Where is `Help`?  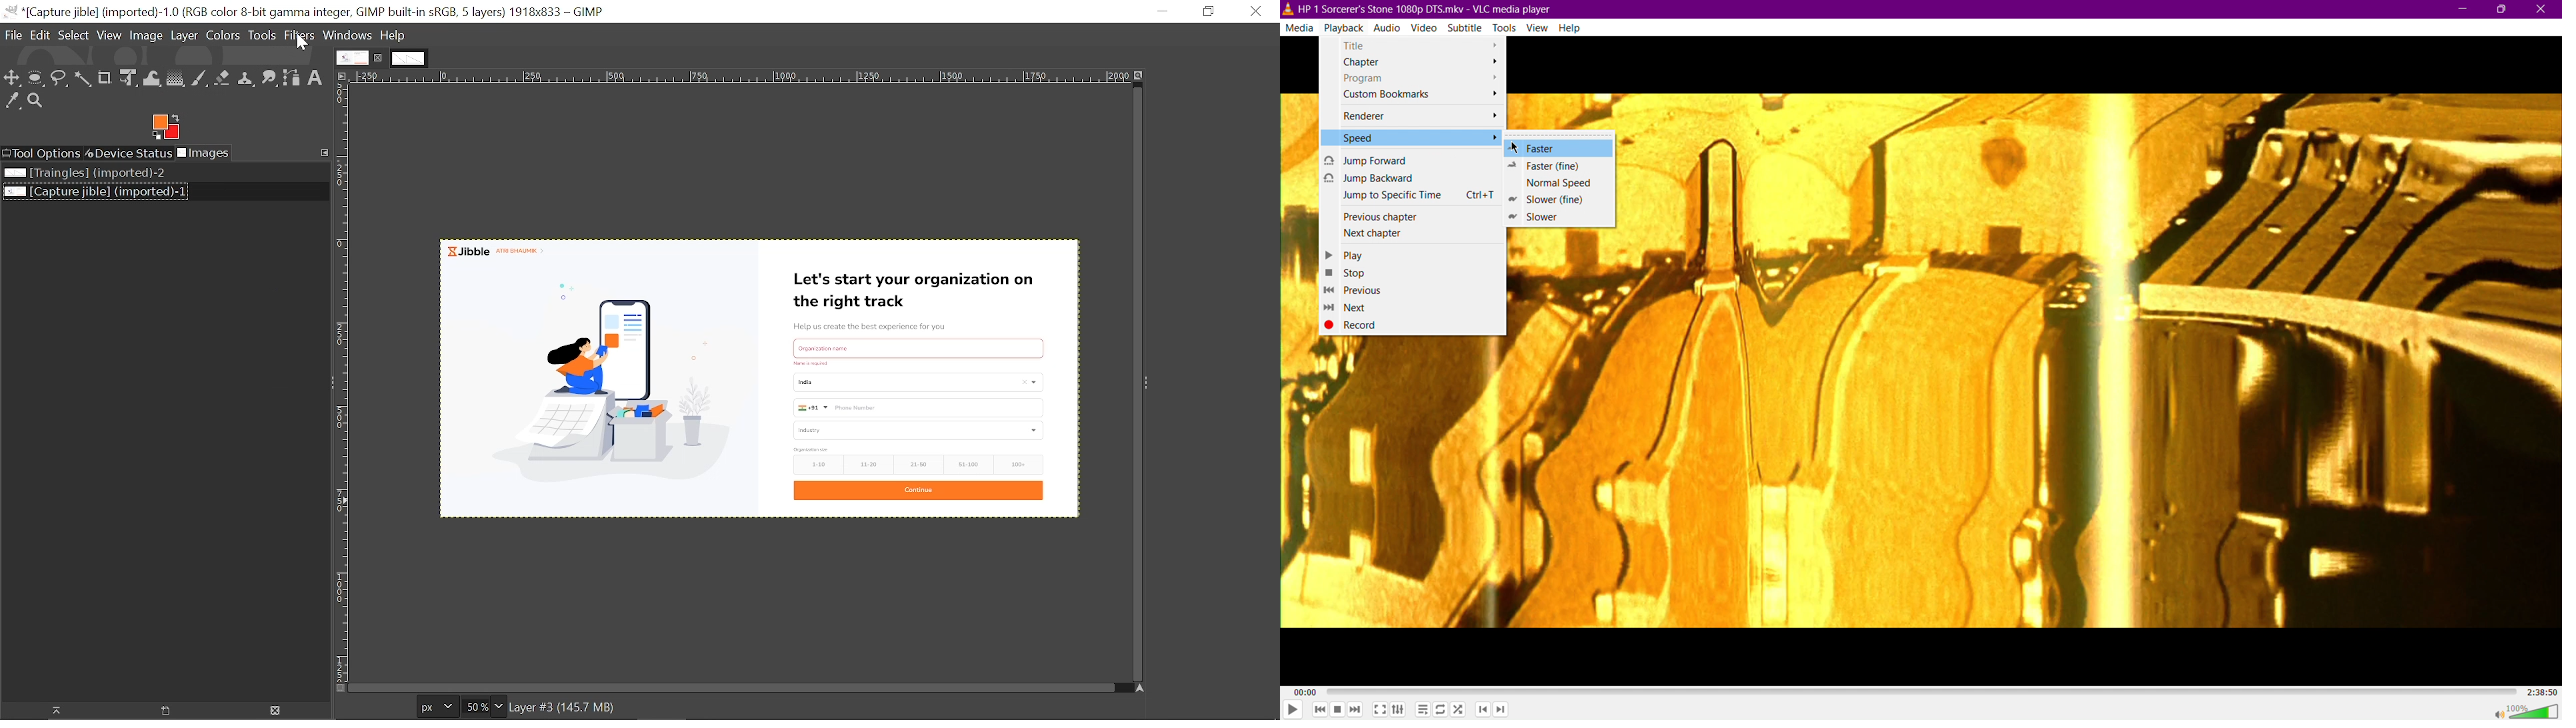
Help is located at coordinates (394, 35).